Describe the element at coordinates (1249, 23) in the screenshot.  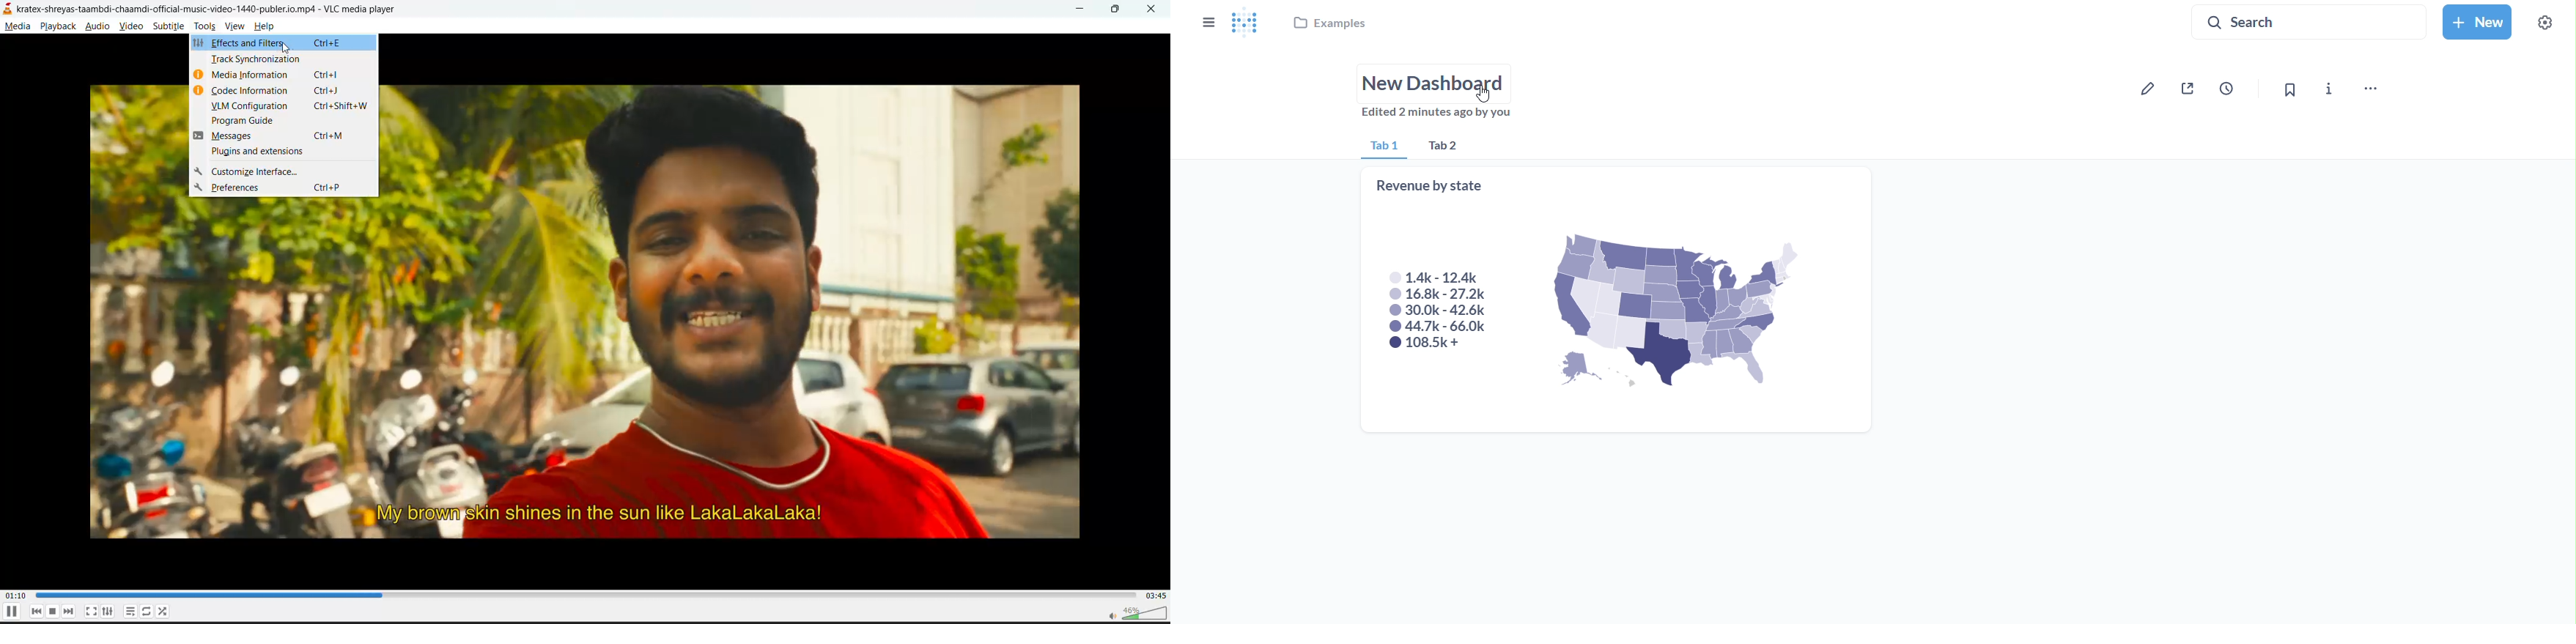
I see `logo` at that location.